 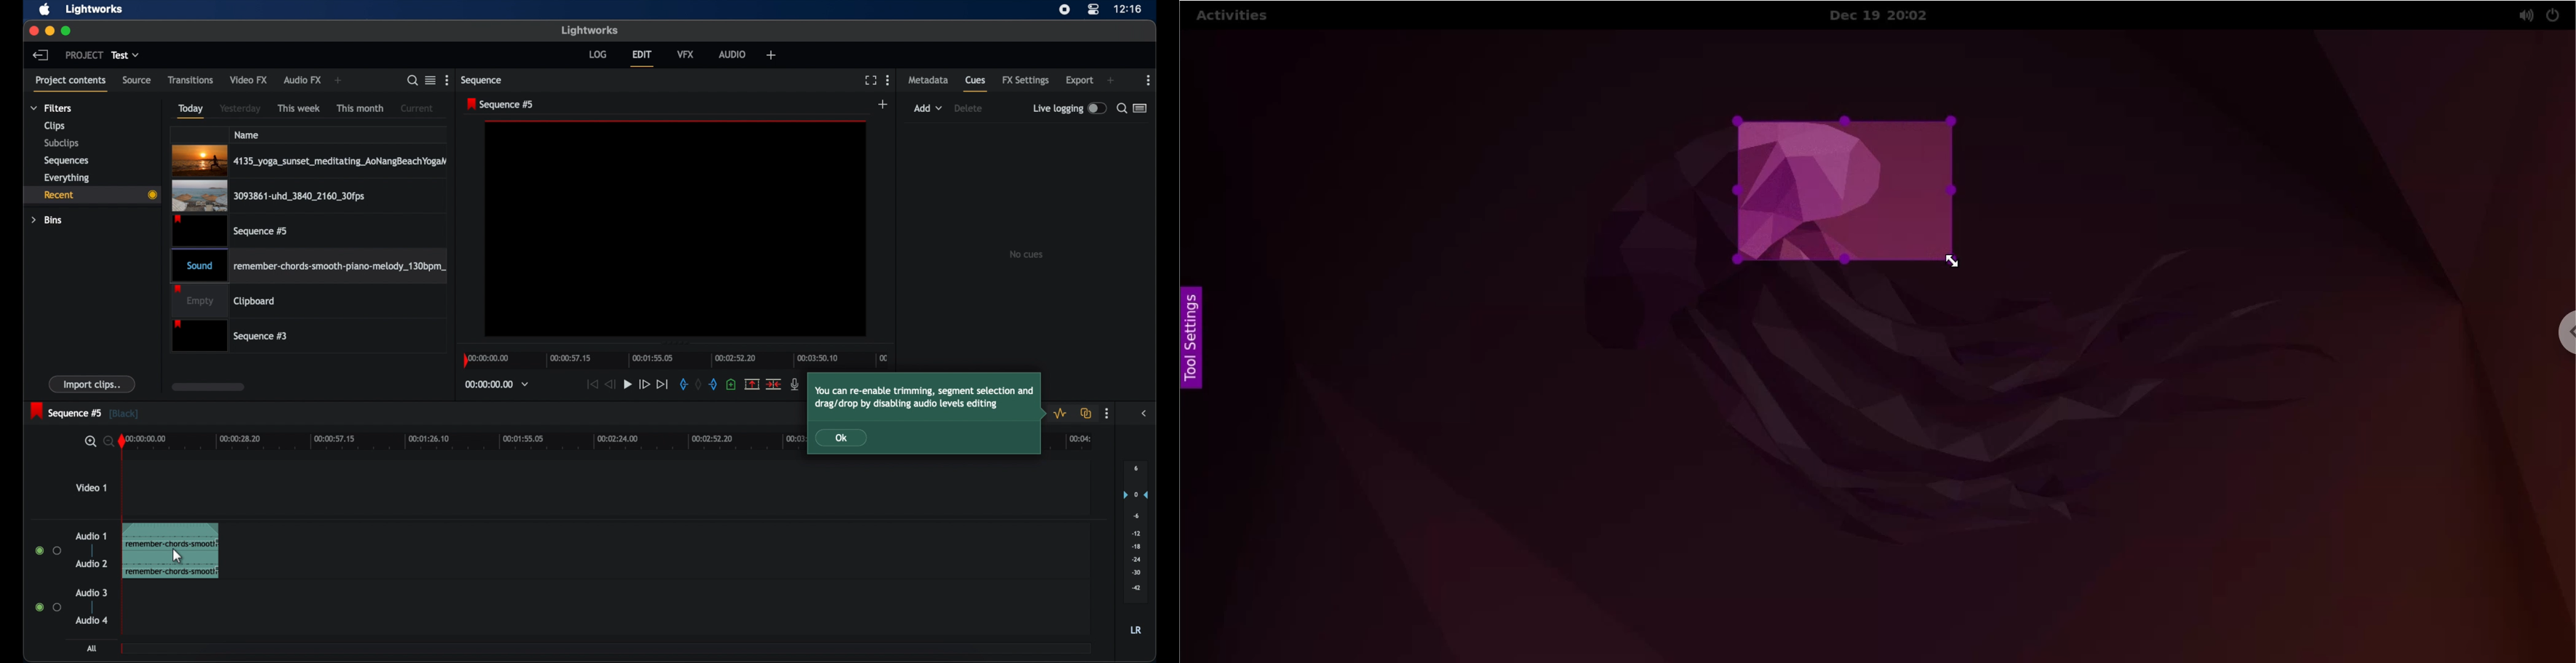 I want to click on more options, so click(x=1106, y=414).